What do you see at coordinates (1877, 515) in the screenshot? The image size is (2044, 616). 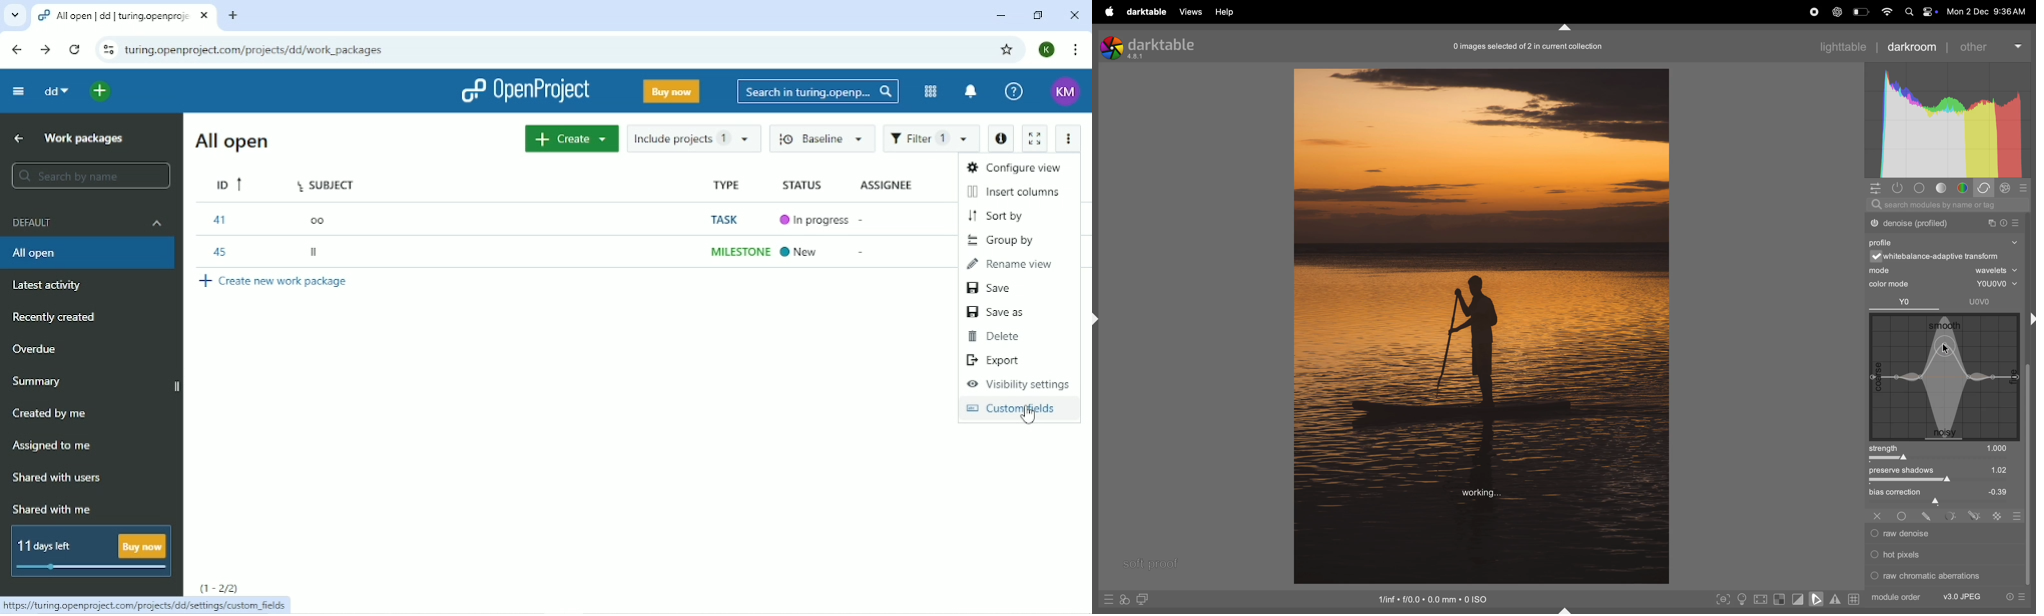 I see `x-sign` at bounding box center [1877, 515].